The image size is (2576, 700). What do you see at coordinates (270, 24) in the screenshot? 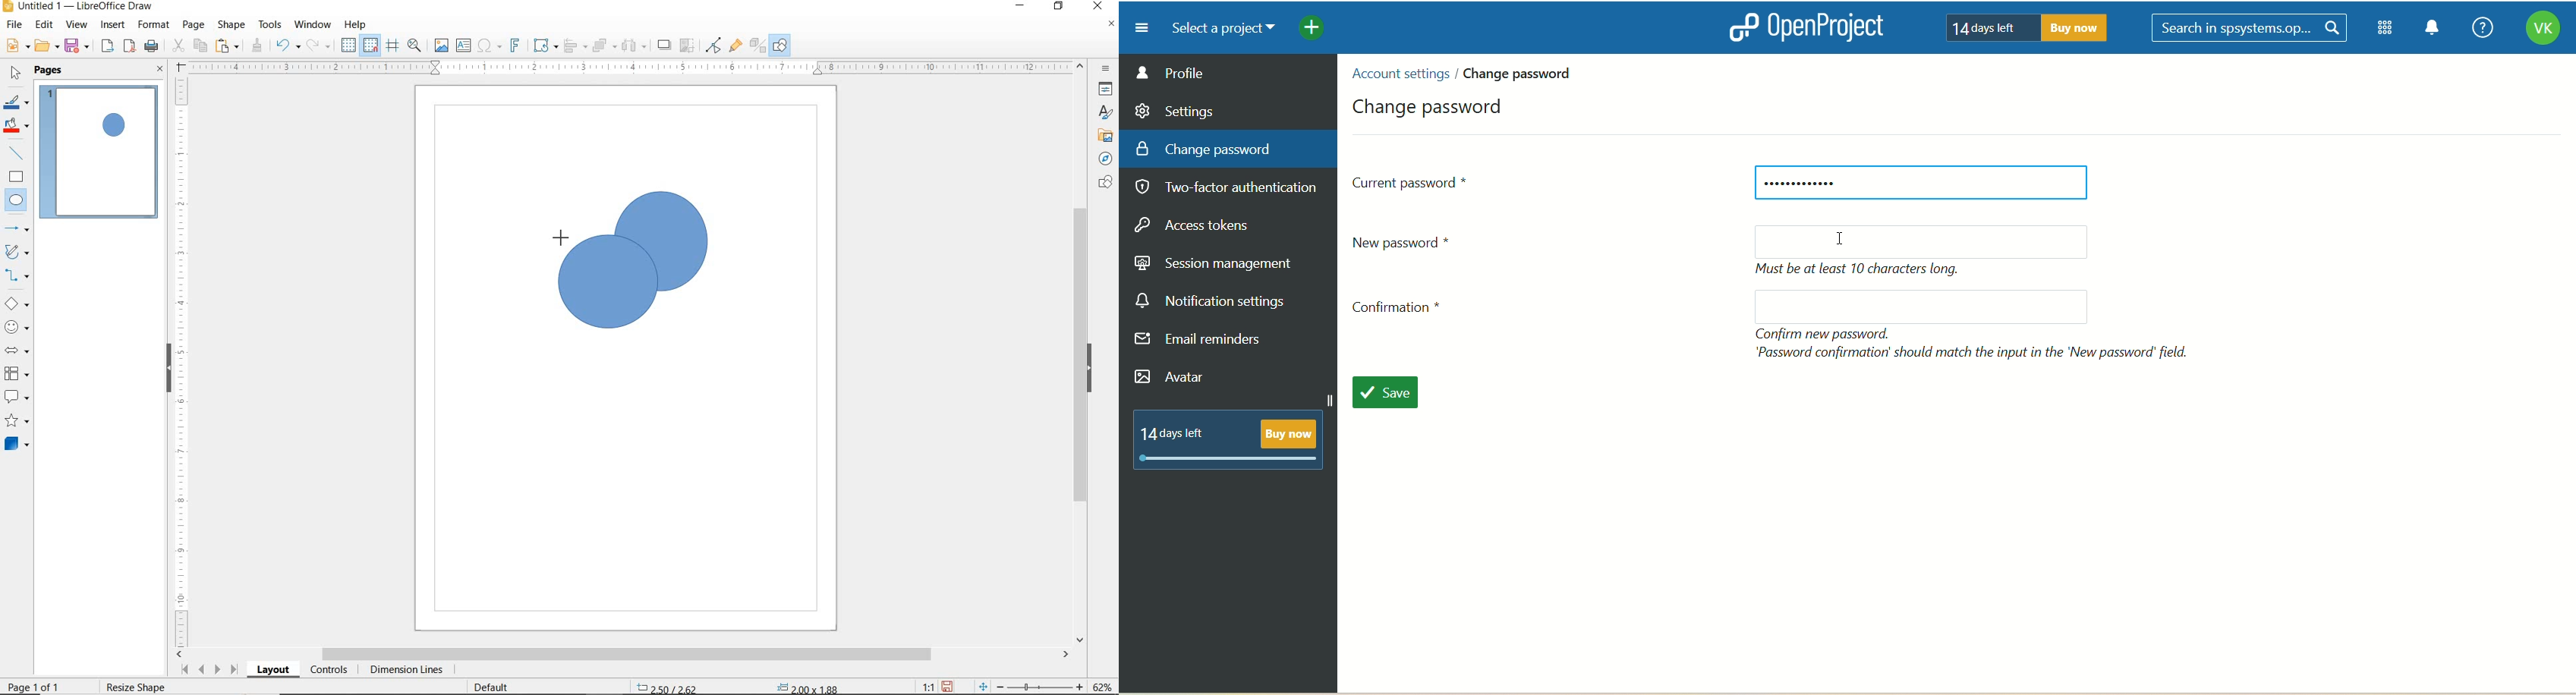
I see `TOOLS` at bounding box center [270, 24].